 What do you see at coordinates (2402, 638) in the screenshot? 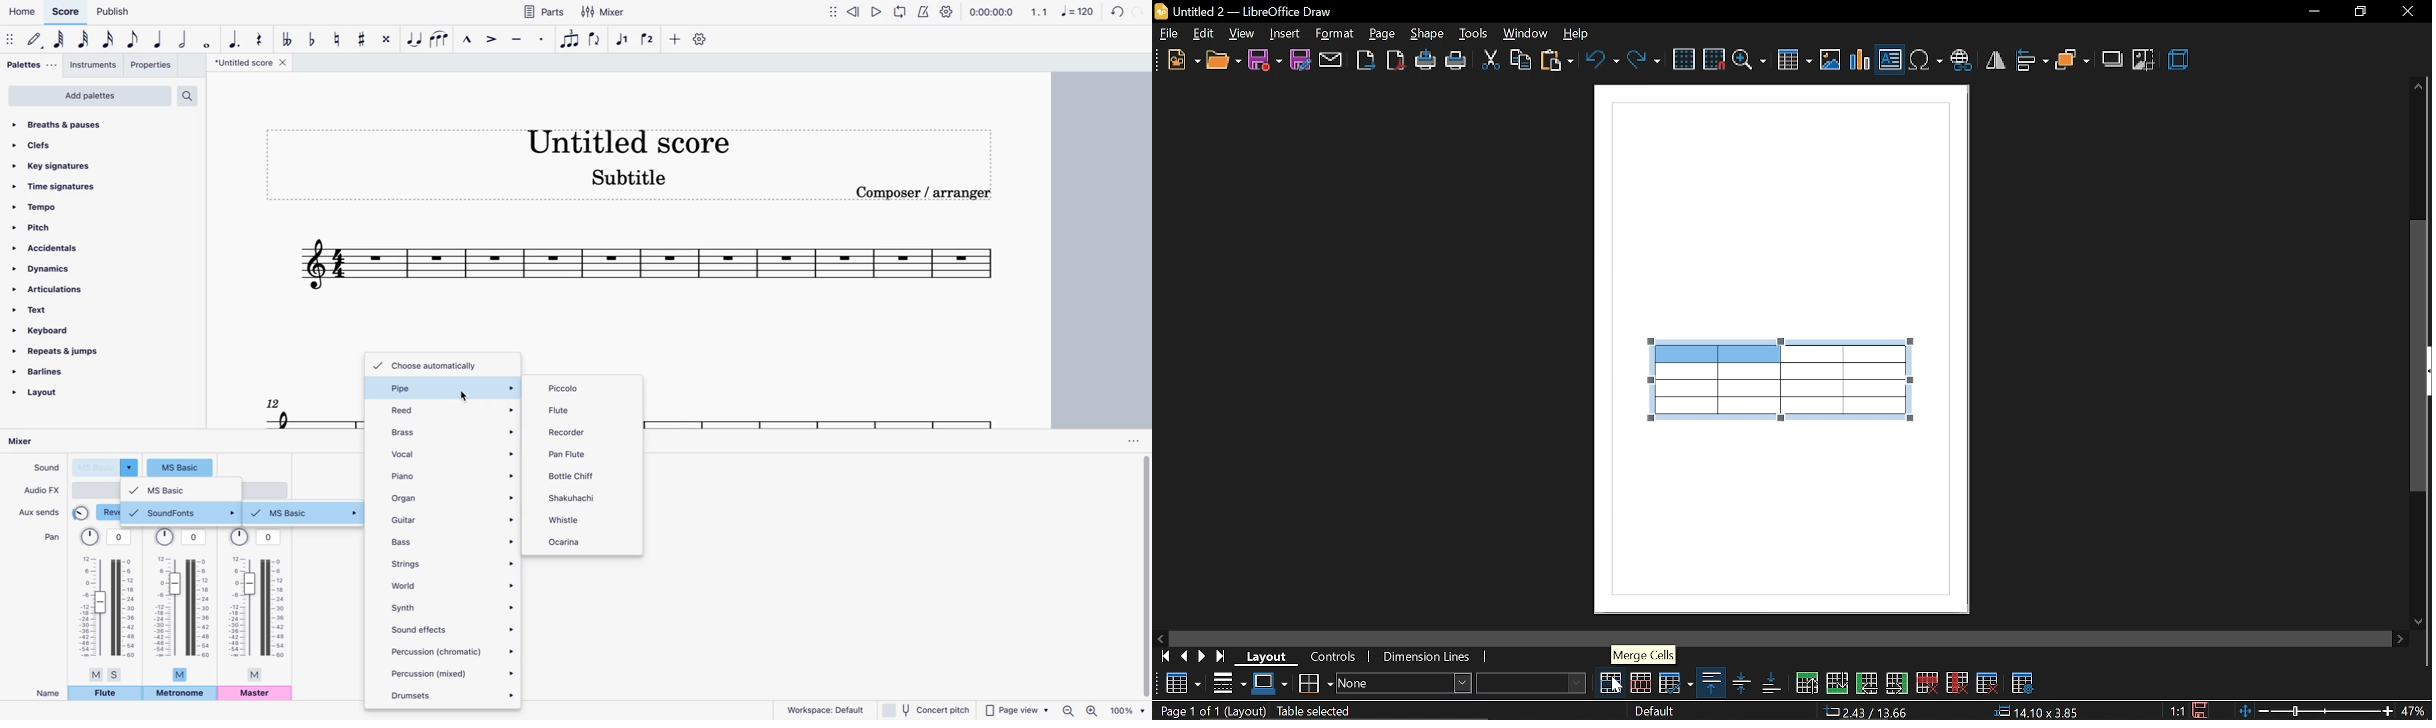
I see `move right` at bounding box center [2402, 638].